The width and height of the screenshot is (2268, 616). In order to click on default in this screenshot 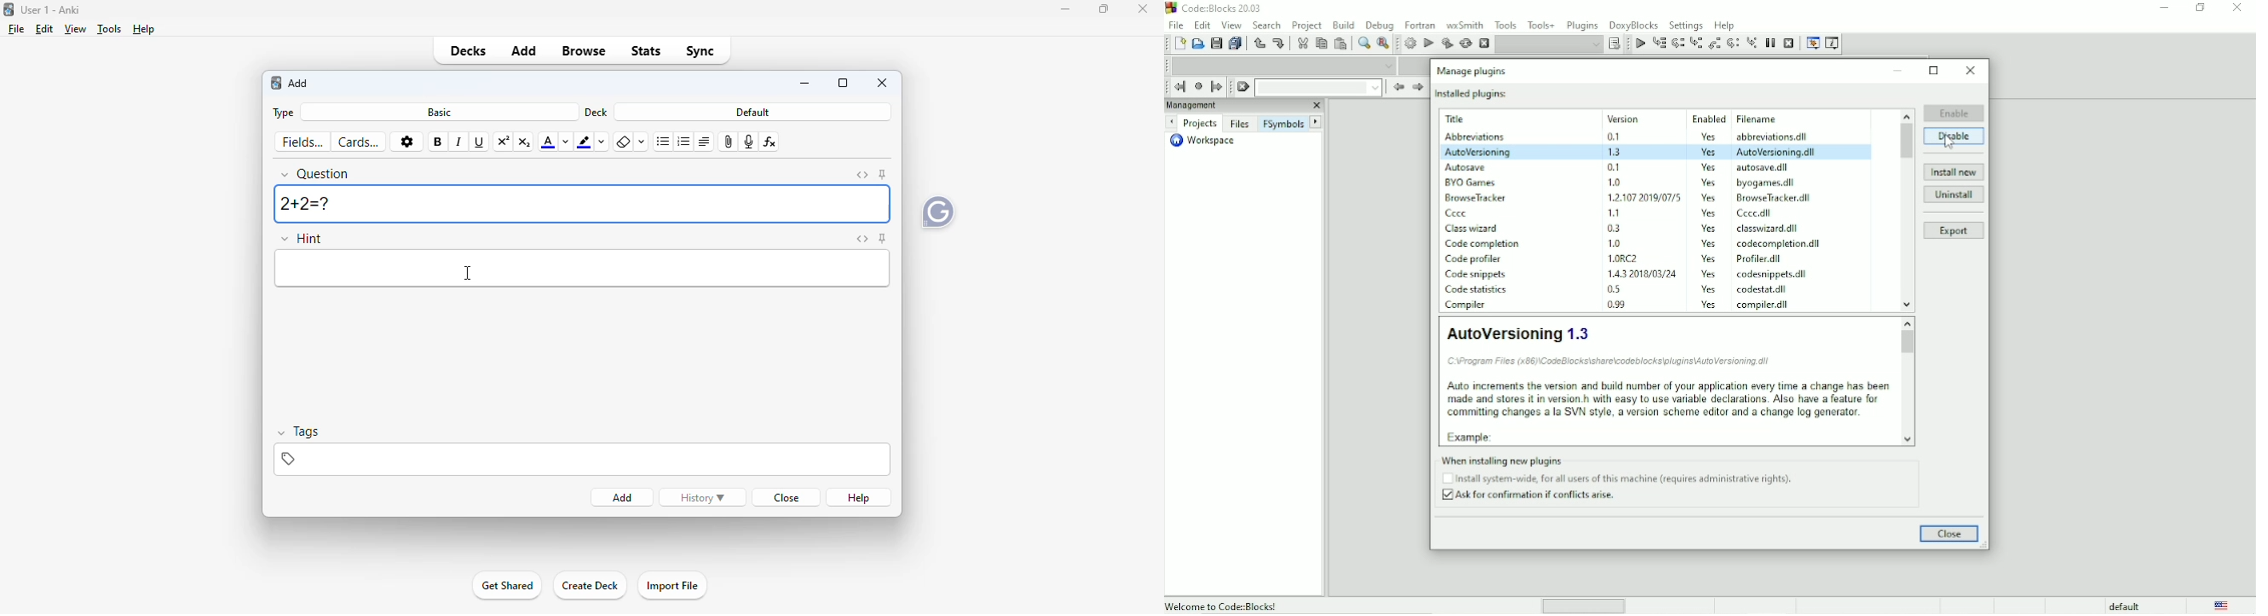, I will do `click(751, 112)`.